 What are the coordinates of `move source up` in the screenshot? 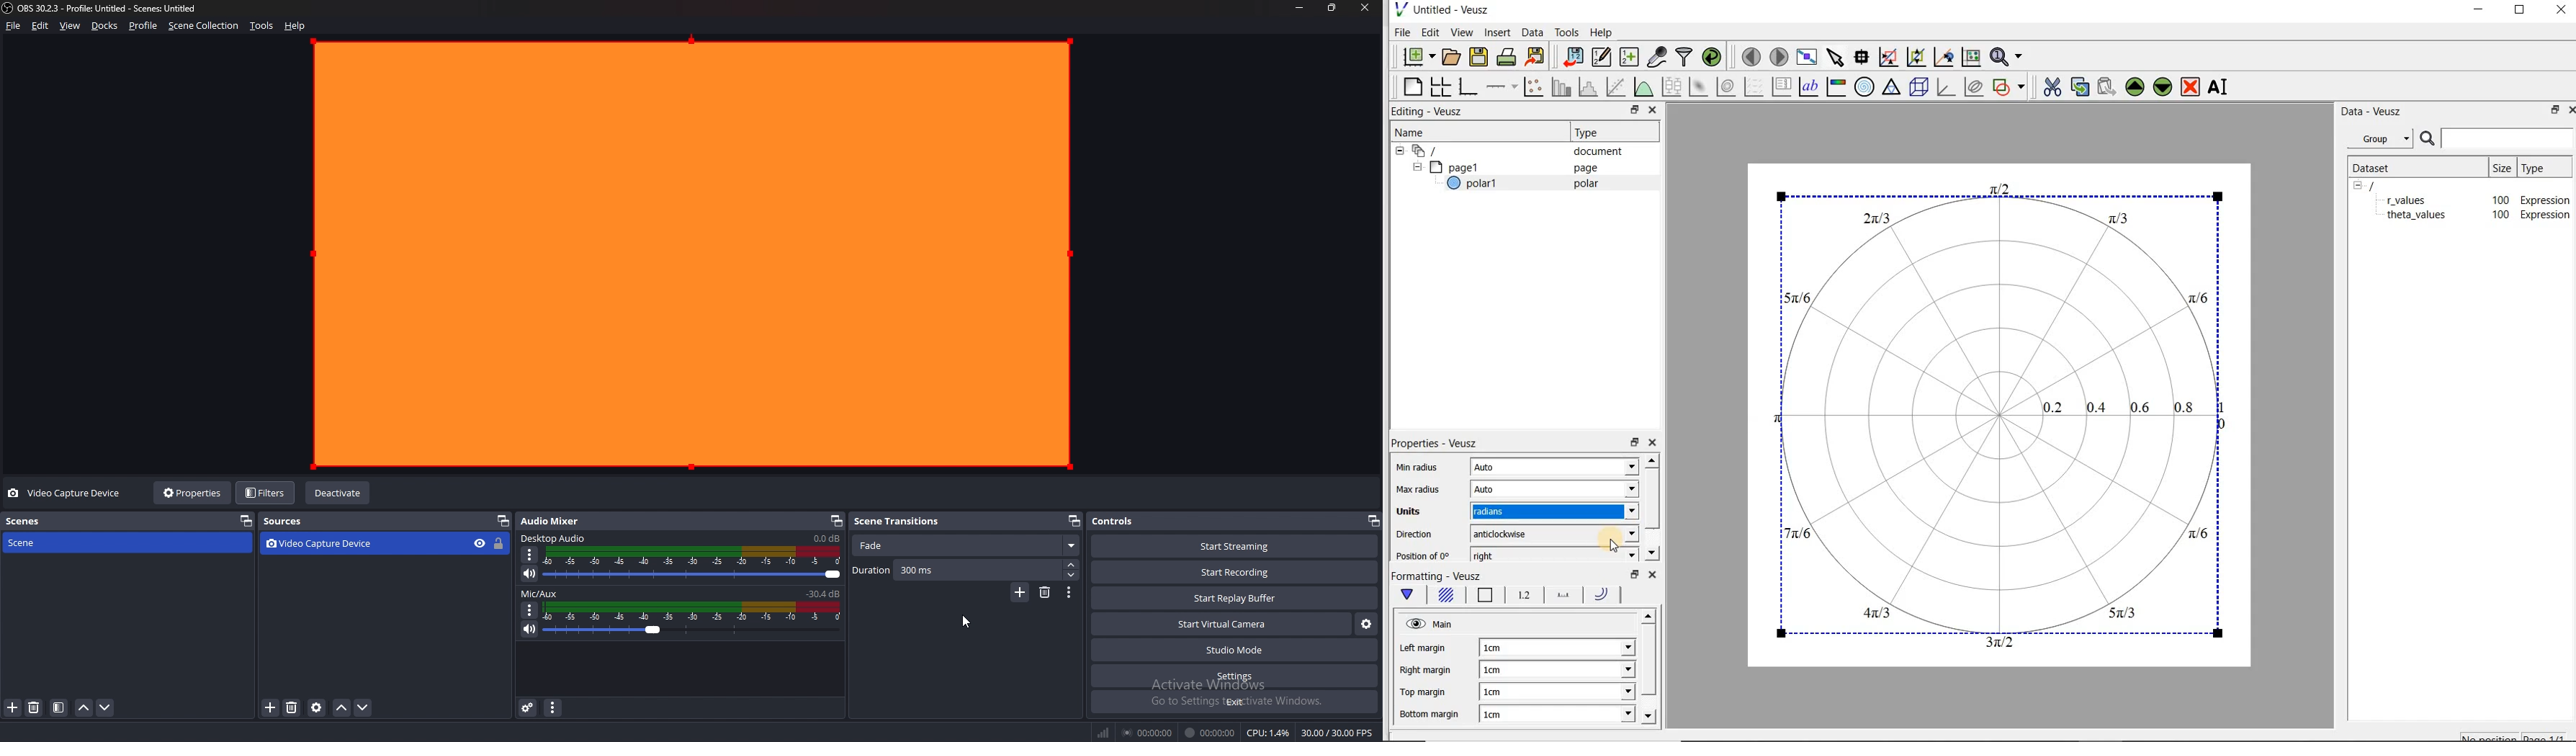 It's located at (341, 709).